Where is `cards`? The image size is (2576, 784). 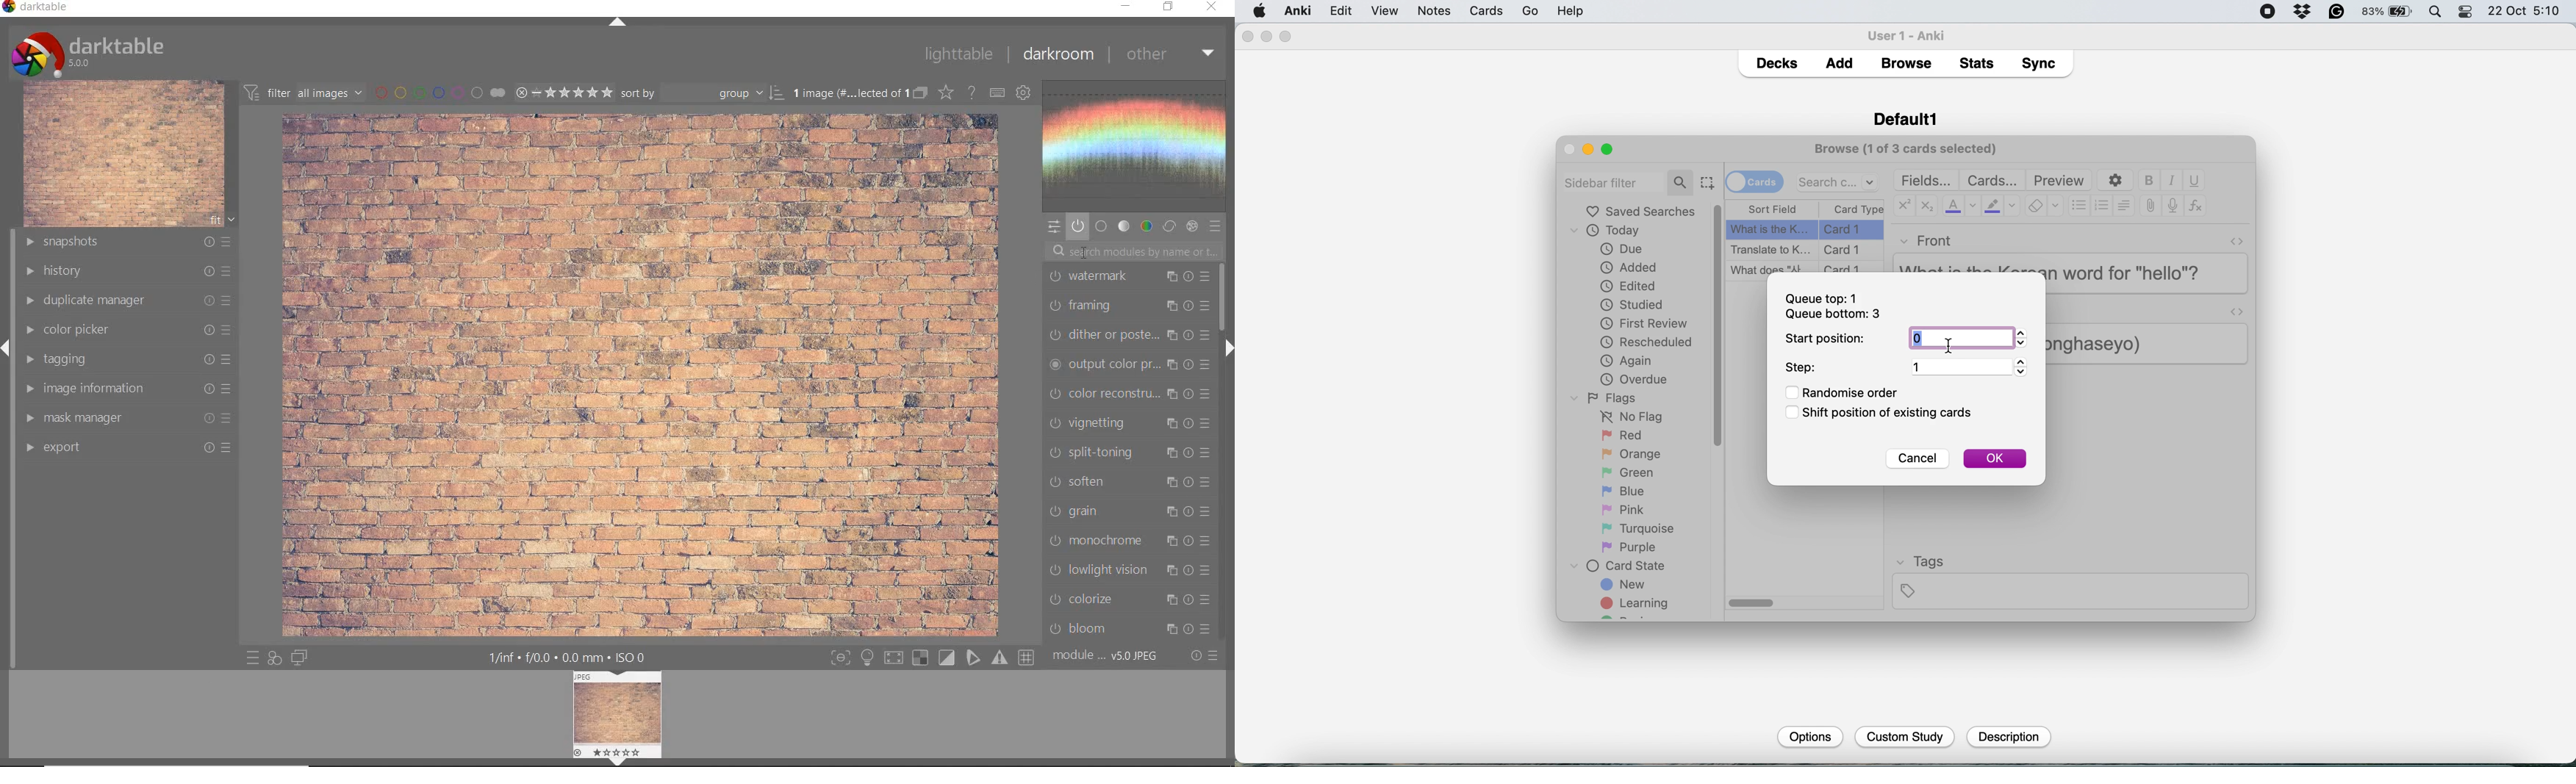
cards is located at coordinates (1754, 181).